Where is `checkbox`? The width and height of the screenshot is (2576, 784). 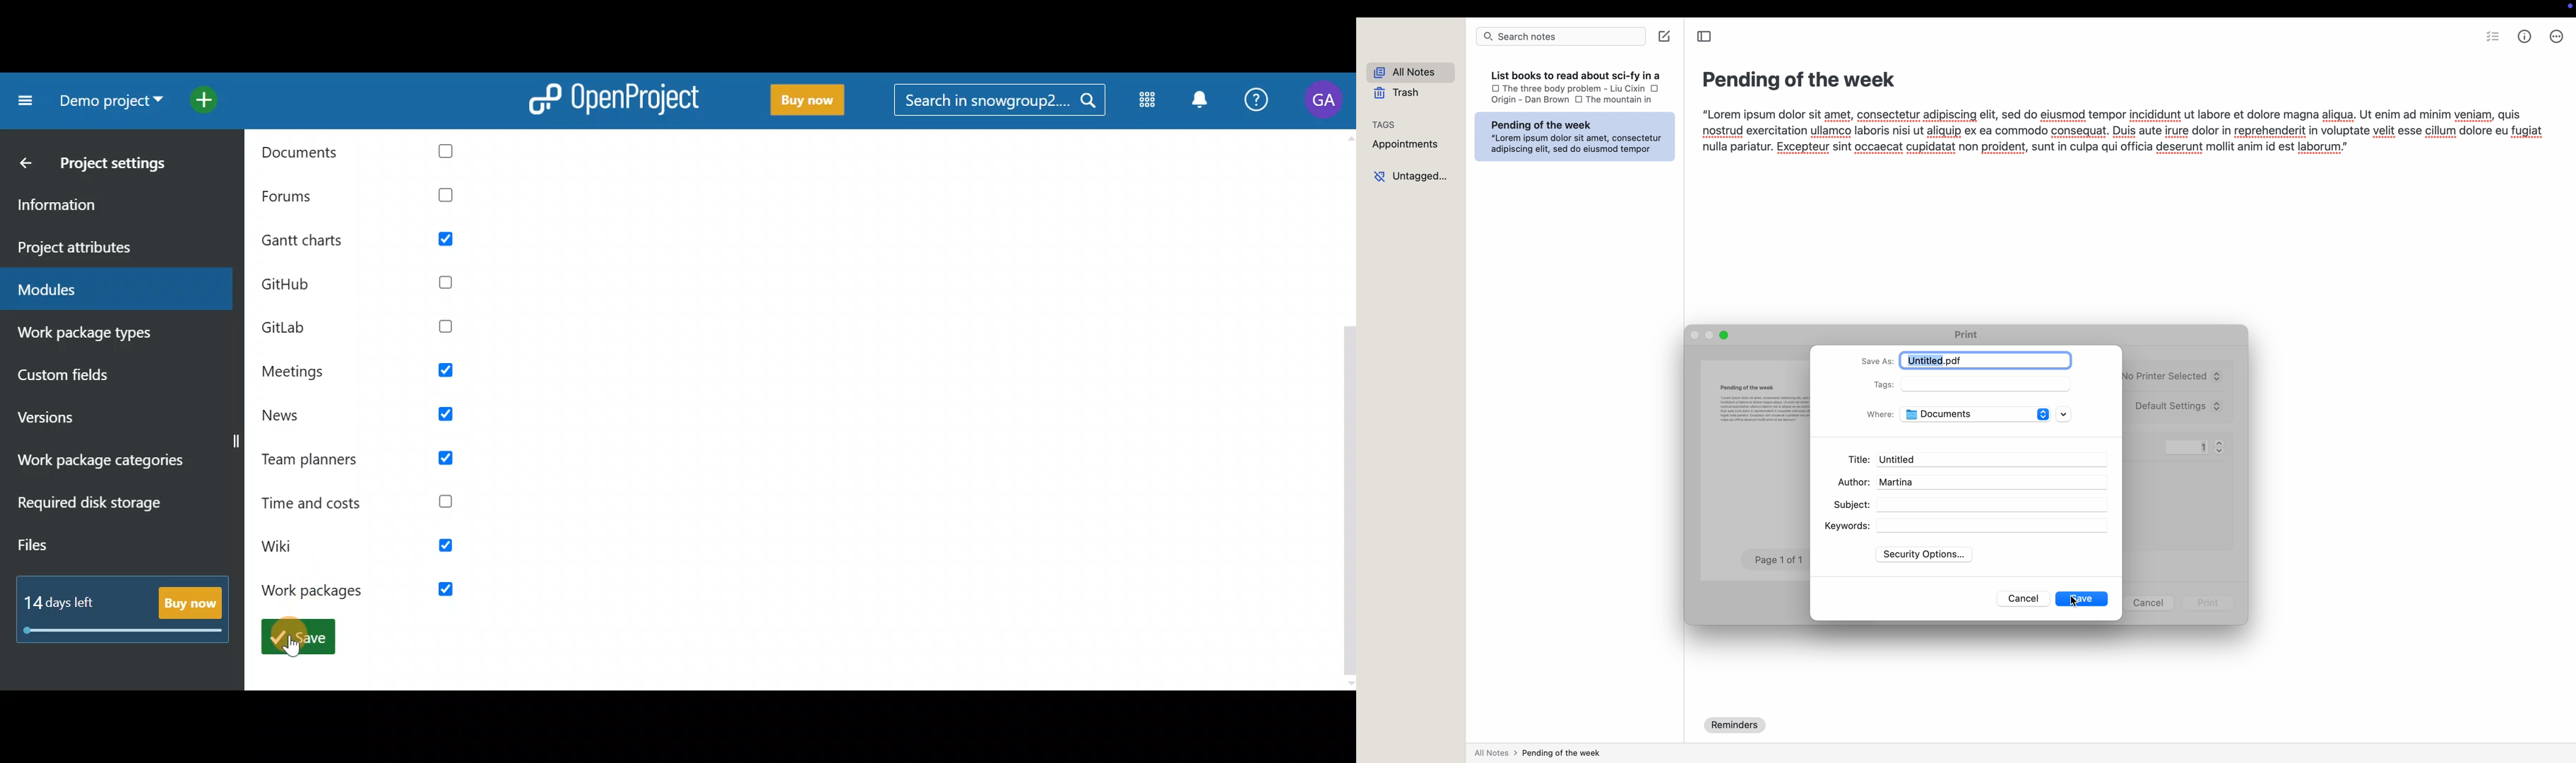 checkbox is located at coordinates (1655, 89).